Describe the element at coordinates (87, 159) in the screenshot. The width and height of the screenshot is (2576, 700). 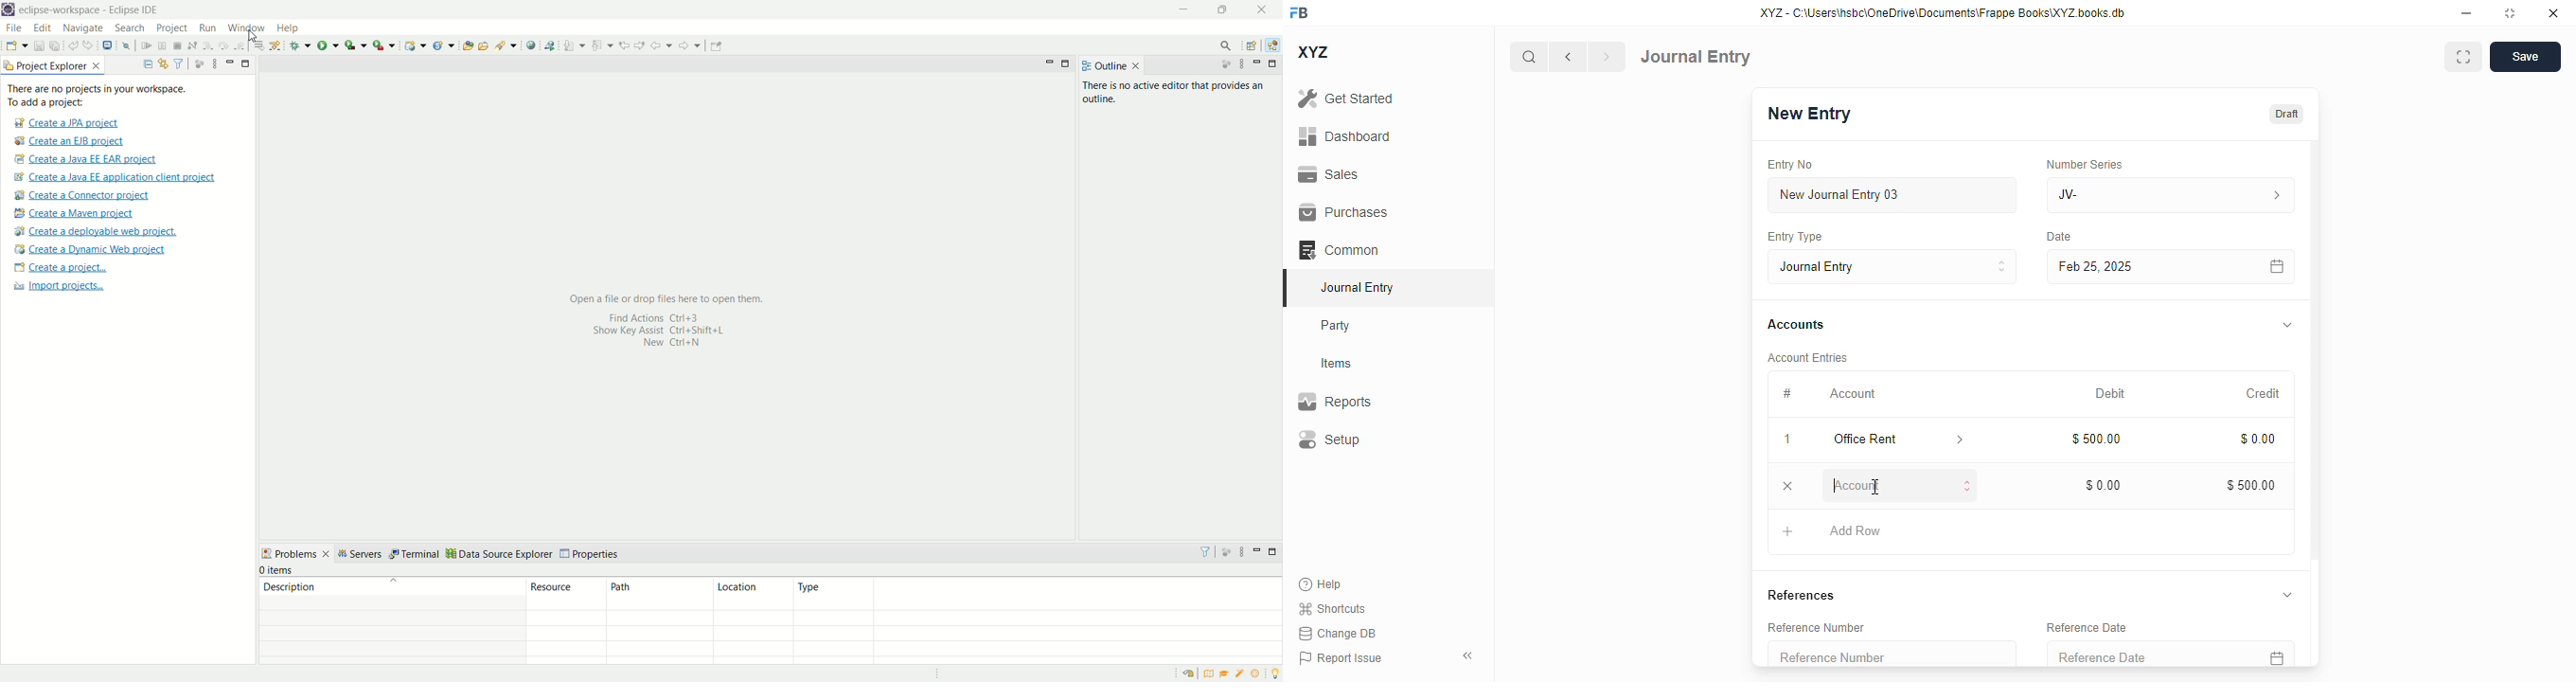
I see `create a Java EE EAR project` at that location.